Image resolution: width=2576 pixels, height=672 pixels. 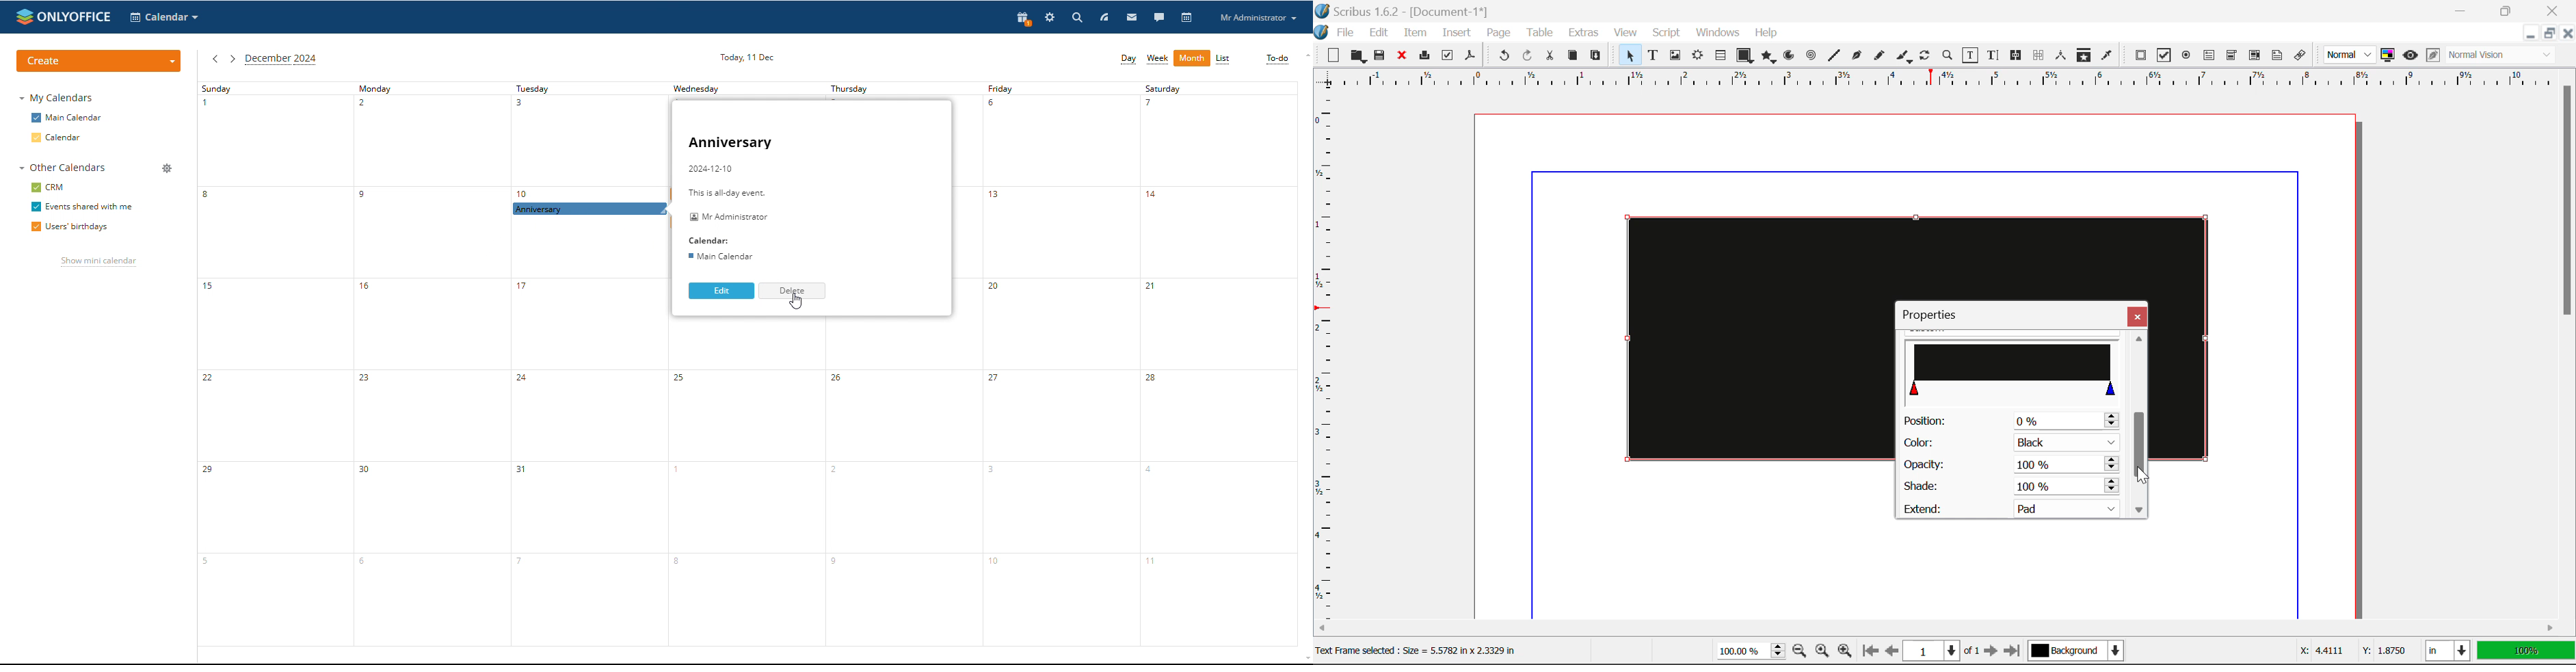 What do you see at coordinates (164, 18) in the screenshot?
I see `select application` at bounding box center [164, 18].